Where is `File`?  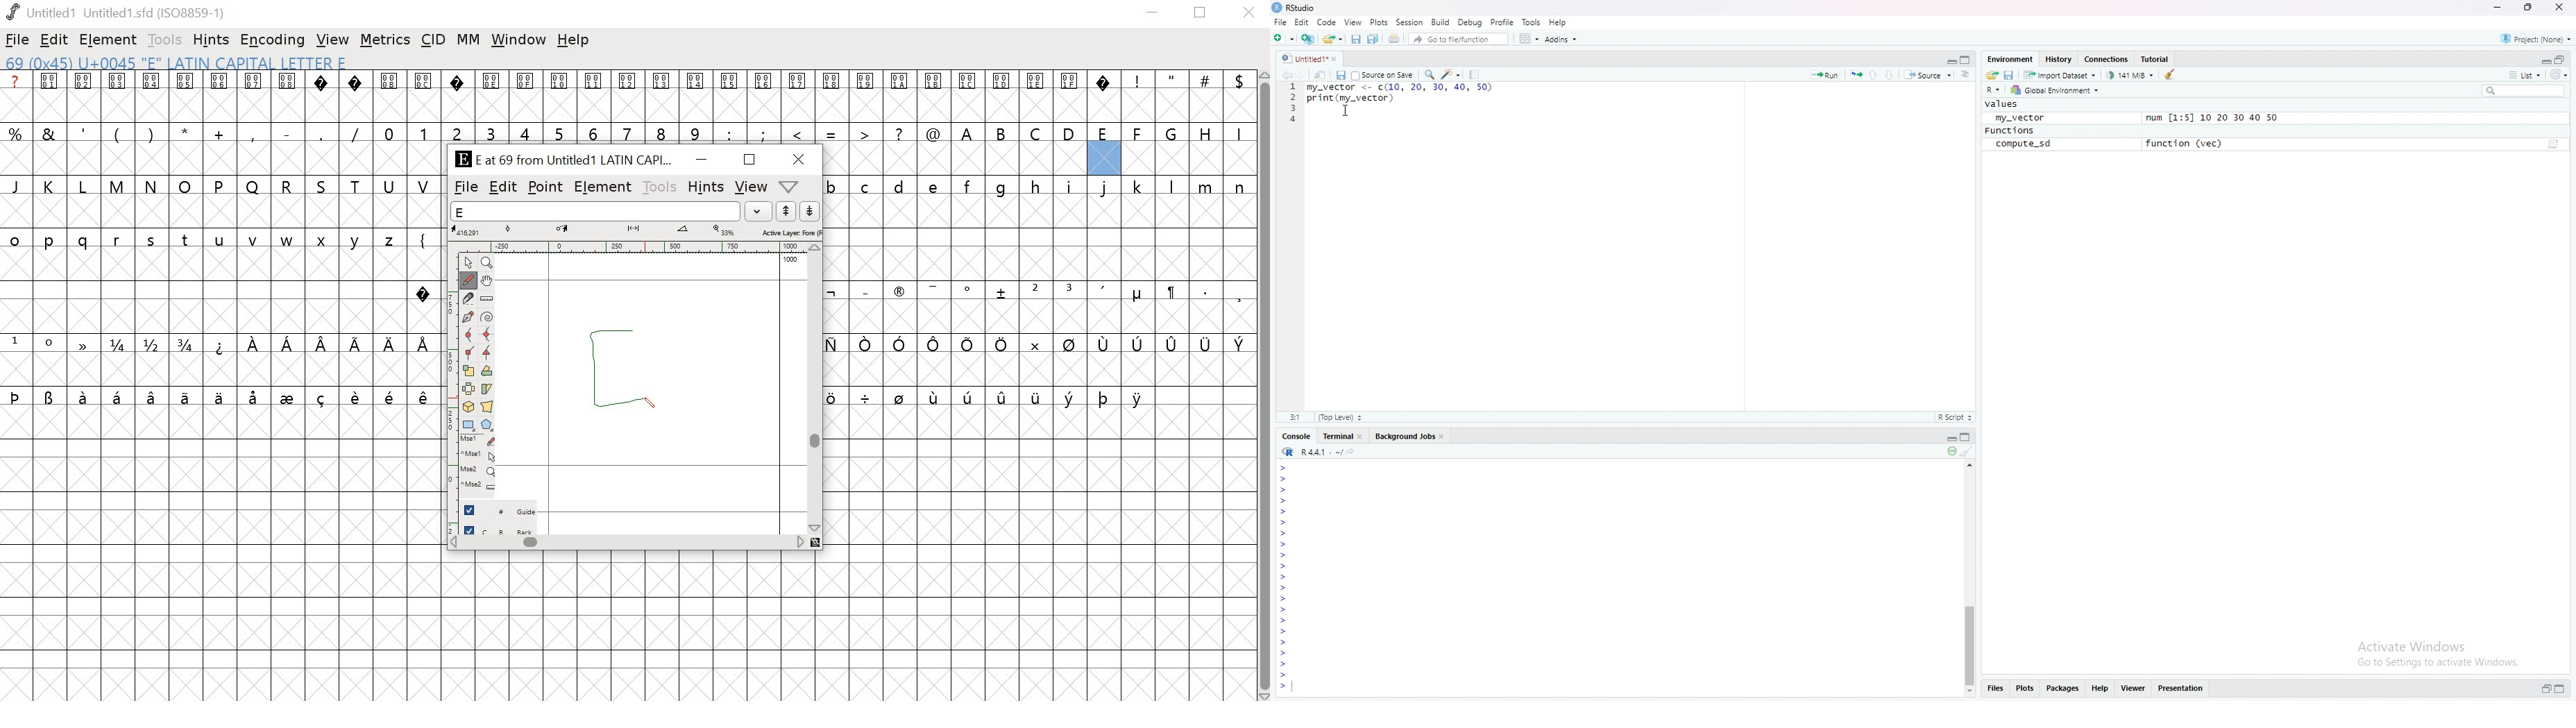
File is located at coordinates (1280, 22).